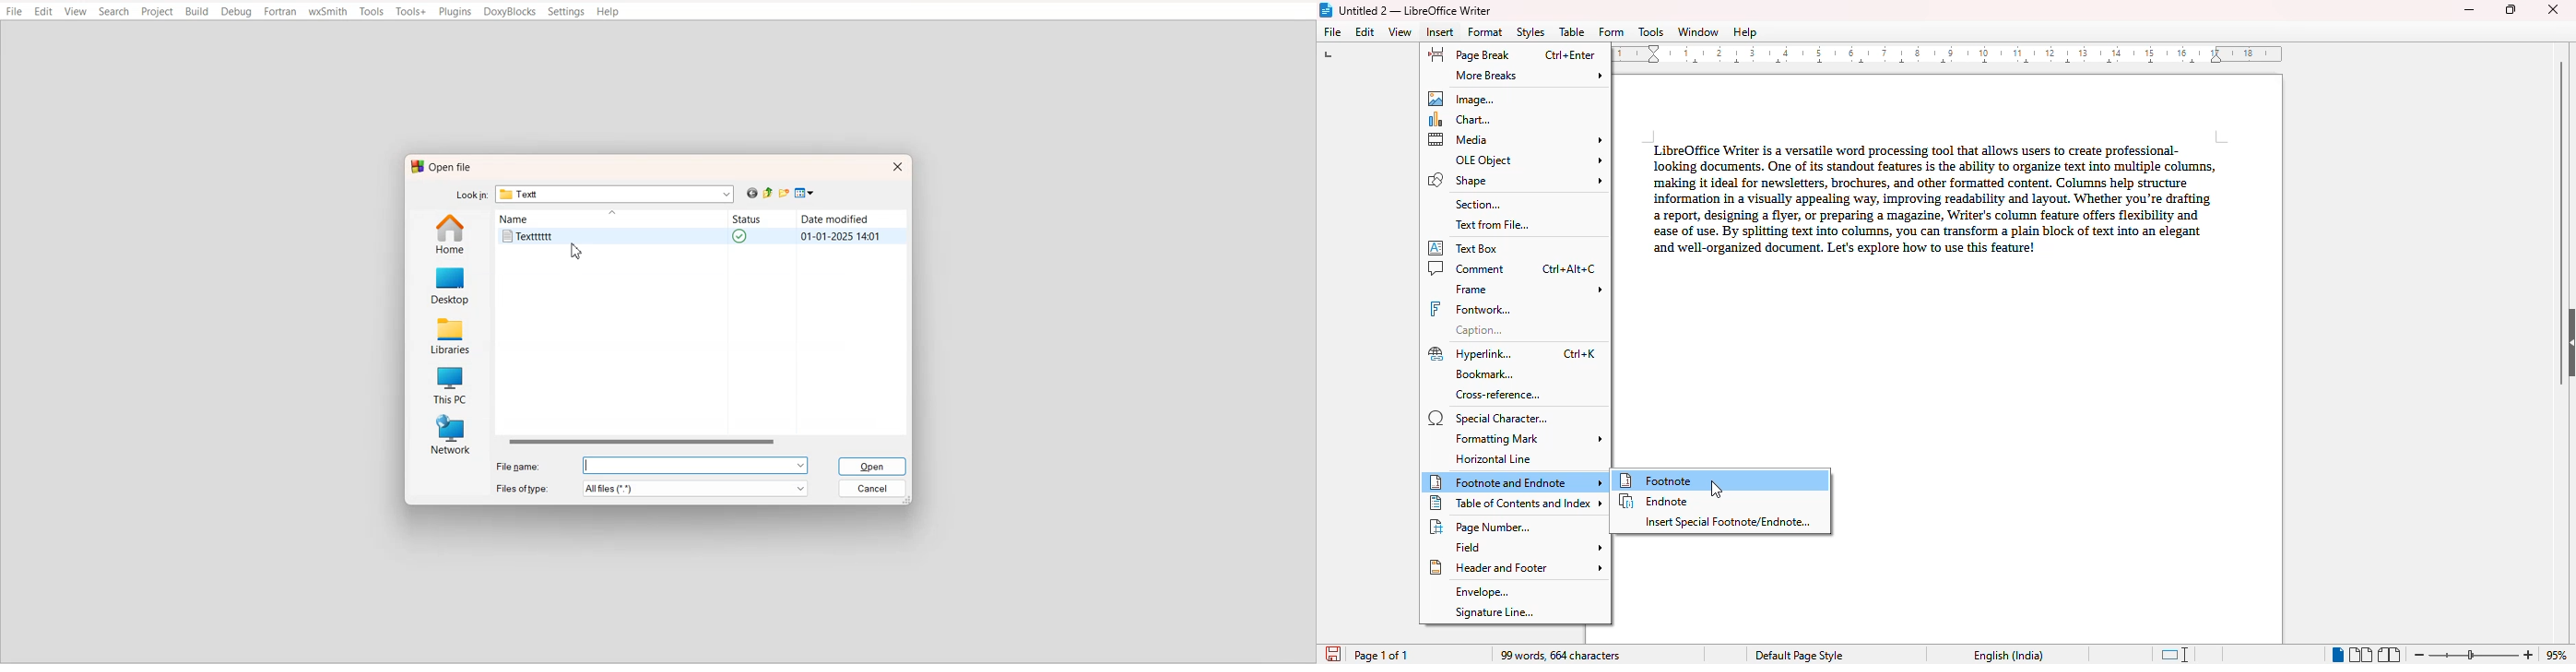 The width and height of the screenshot is (2576, 672). I want to click on table of contents and index, so click(1517, 504).